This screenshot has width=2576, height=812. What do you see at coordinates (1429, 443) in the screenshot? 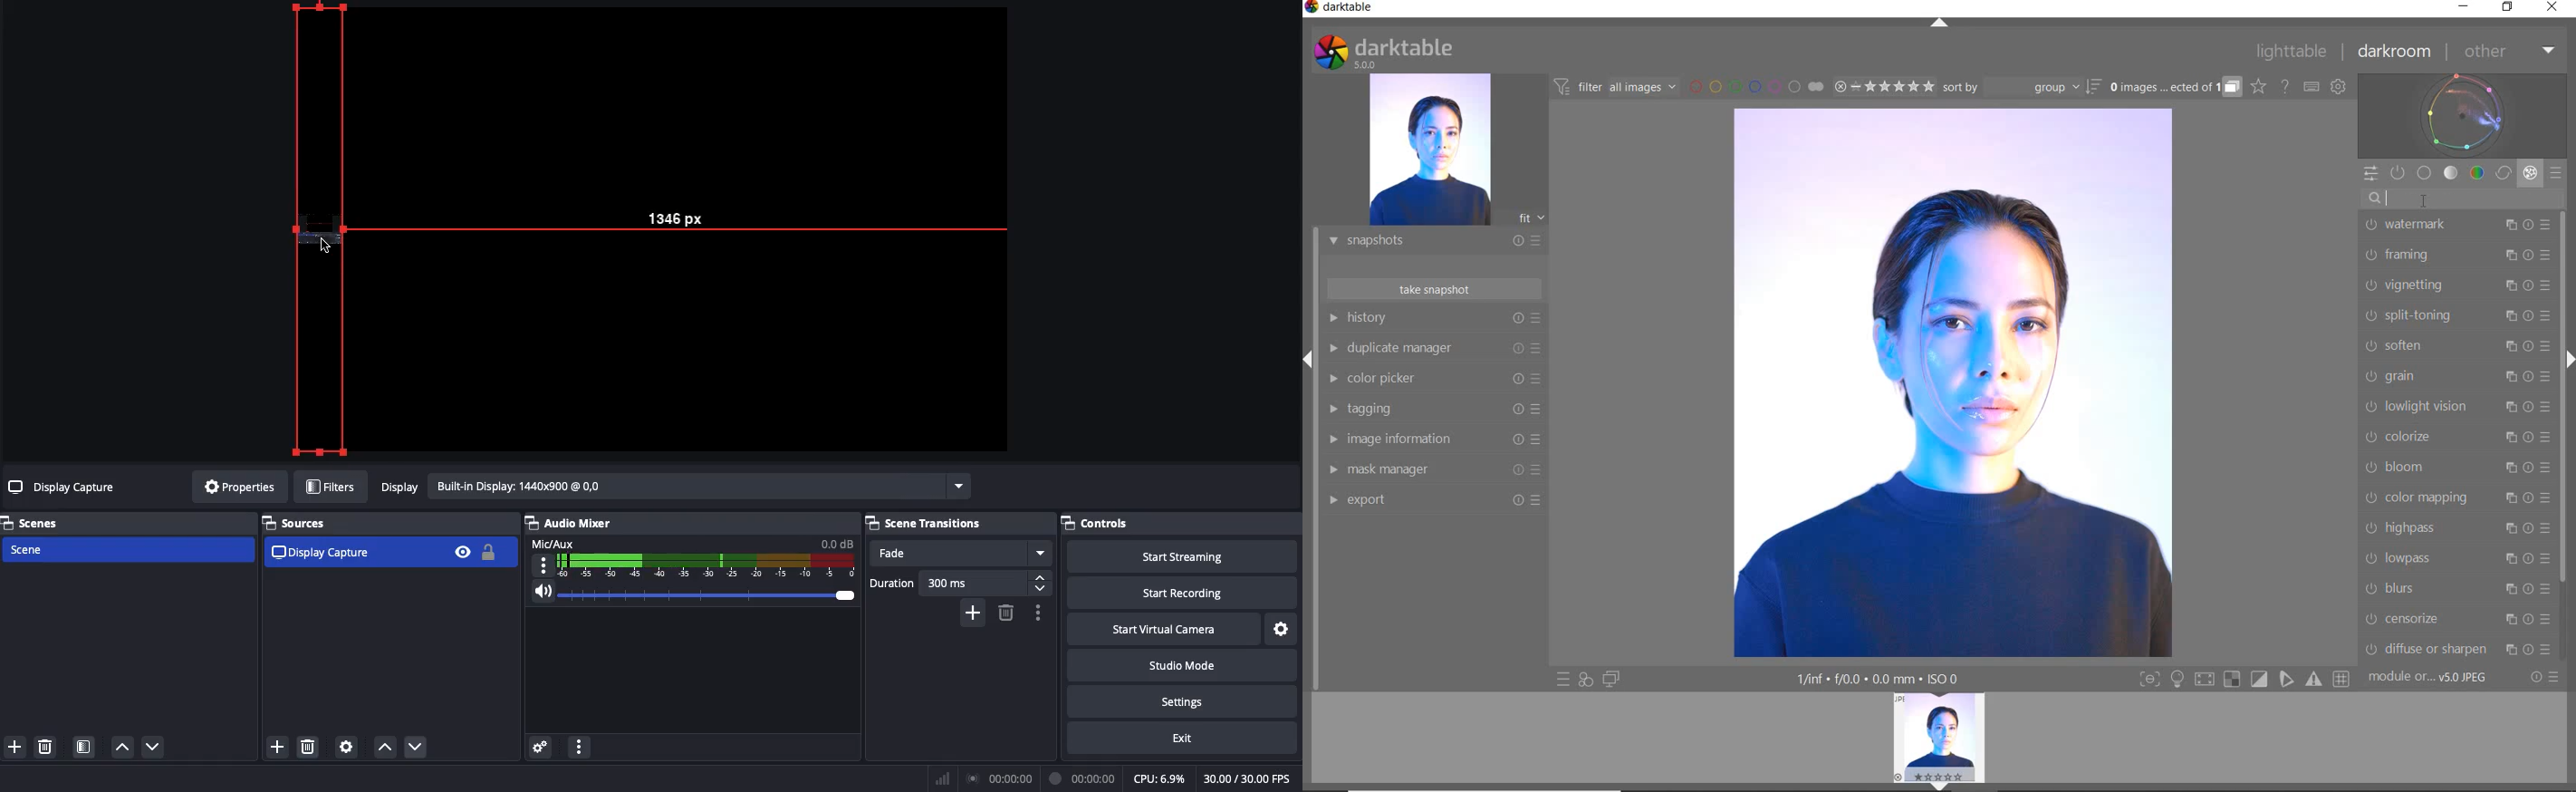
I see `IMAGE INFORMATION` at bounding box center [1429, 443].